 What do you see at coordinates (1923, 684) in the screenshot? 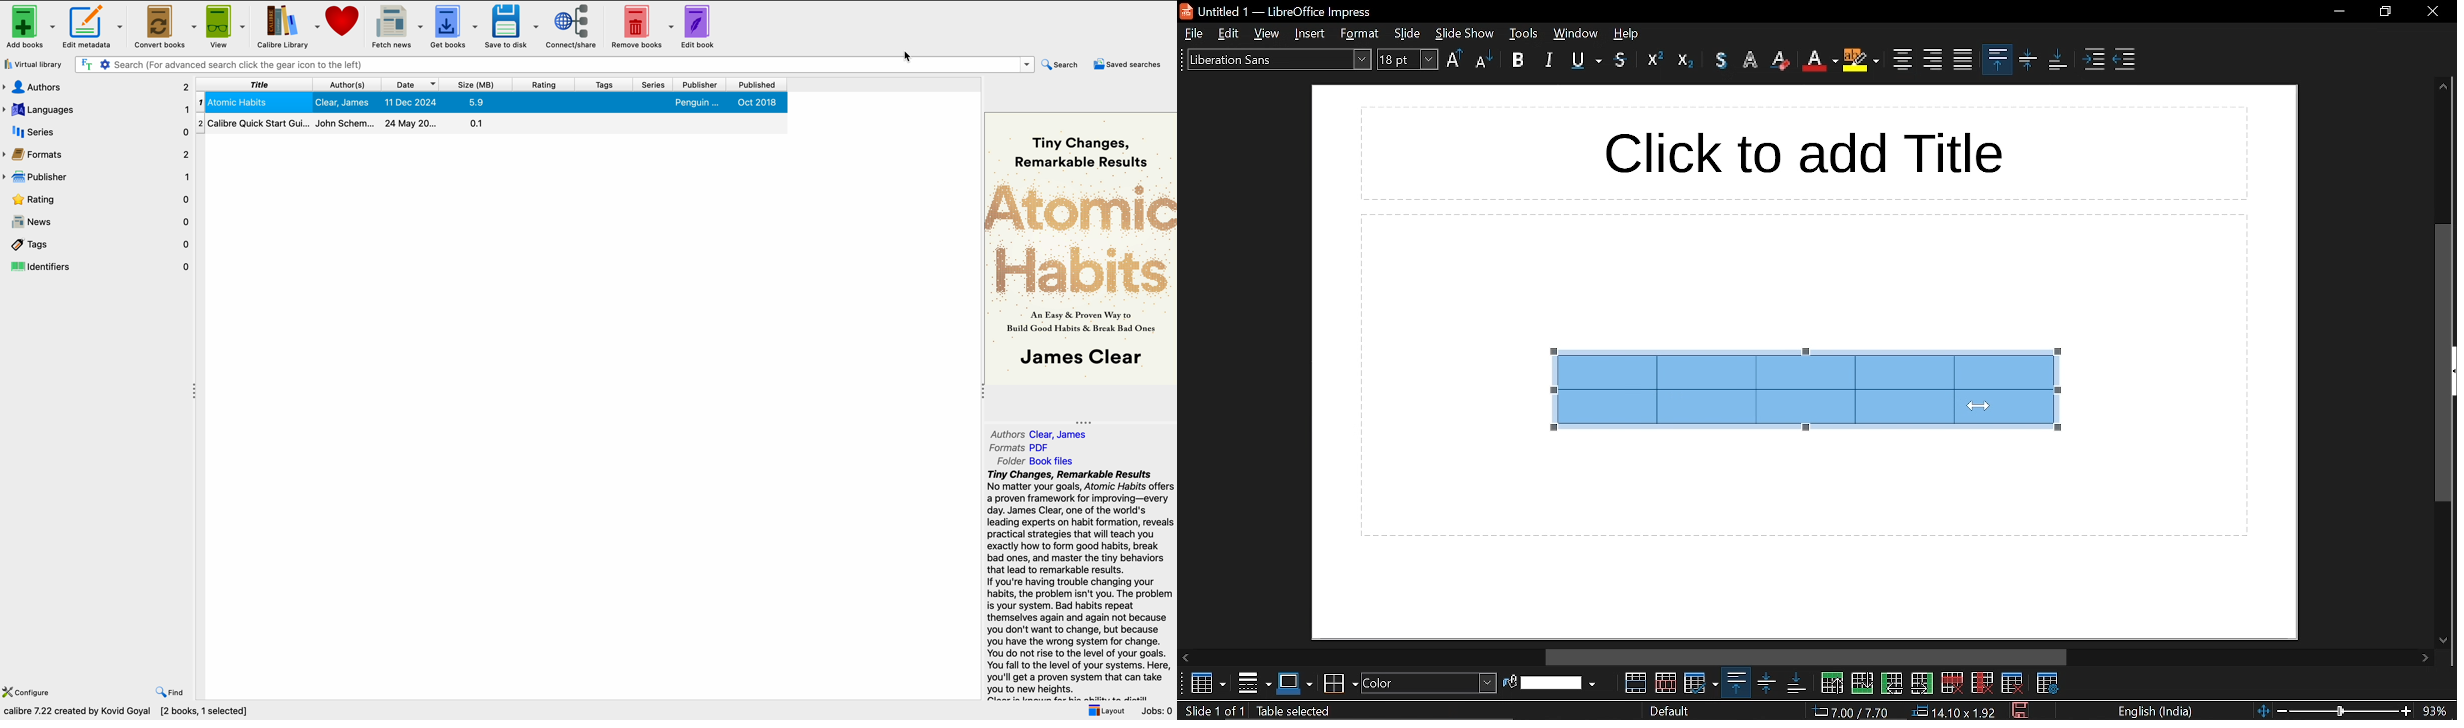
I see `insert column after` at bounding box center [1923, 684].